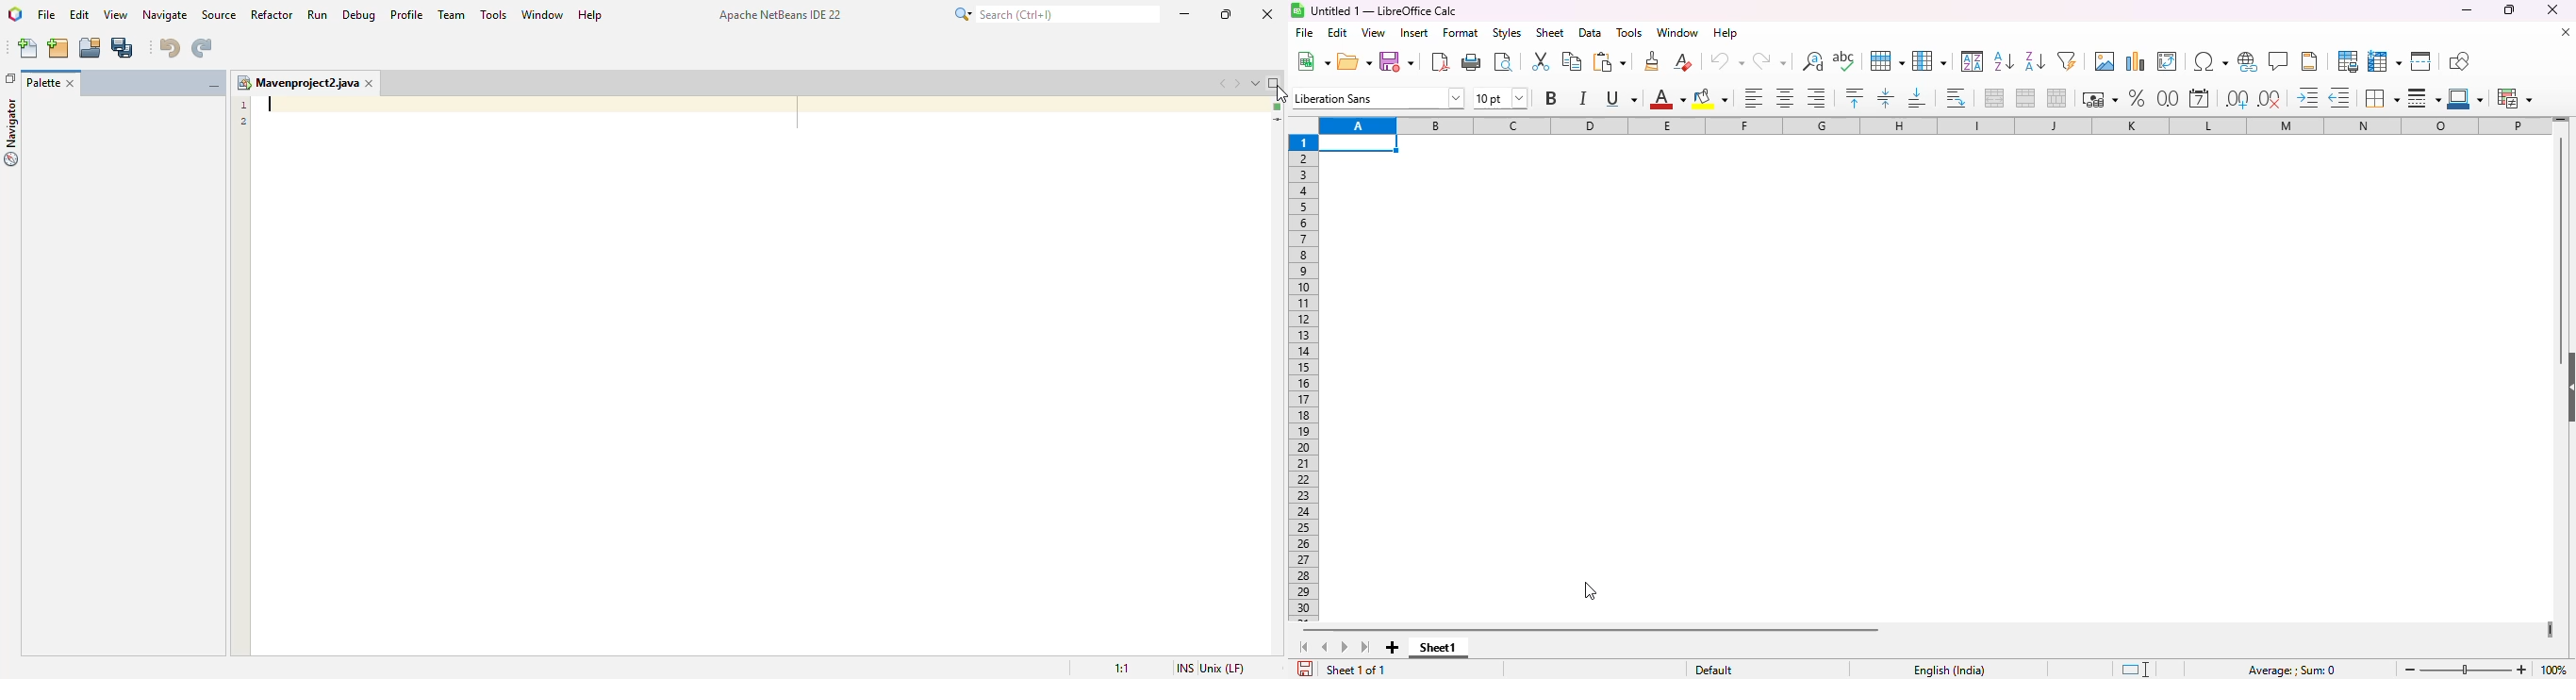 The image size is (2576, 700). What do you see at coordinates (2138, 96) in the screenshot?
I see `format as percent` at bounding box center [2138, 96].